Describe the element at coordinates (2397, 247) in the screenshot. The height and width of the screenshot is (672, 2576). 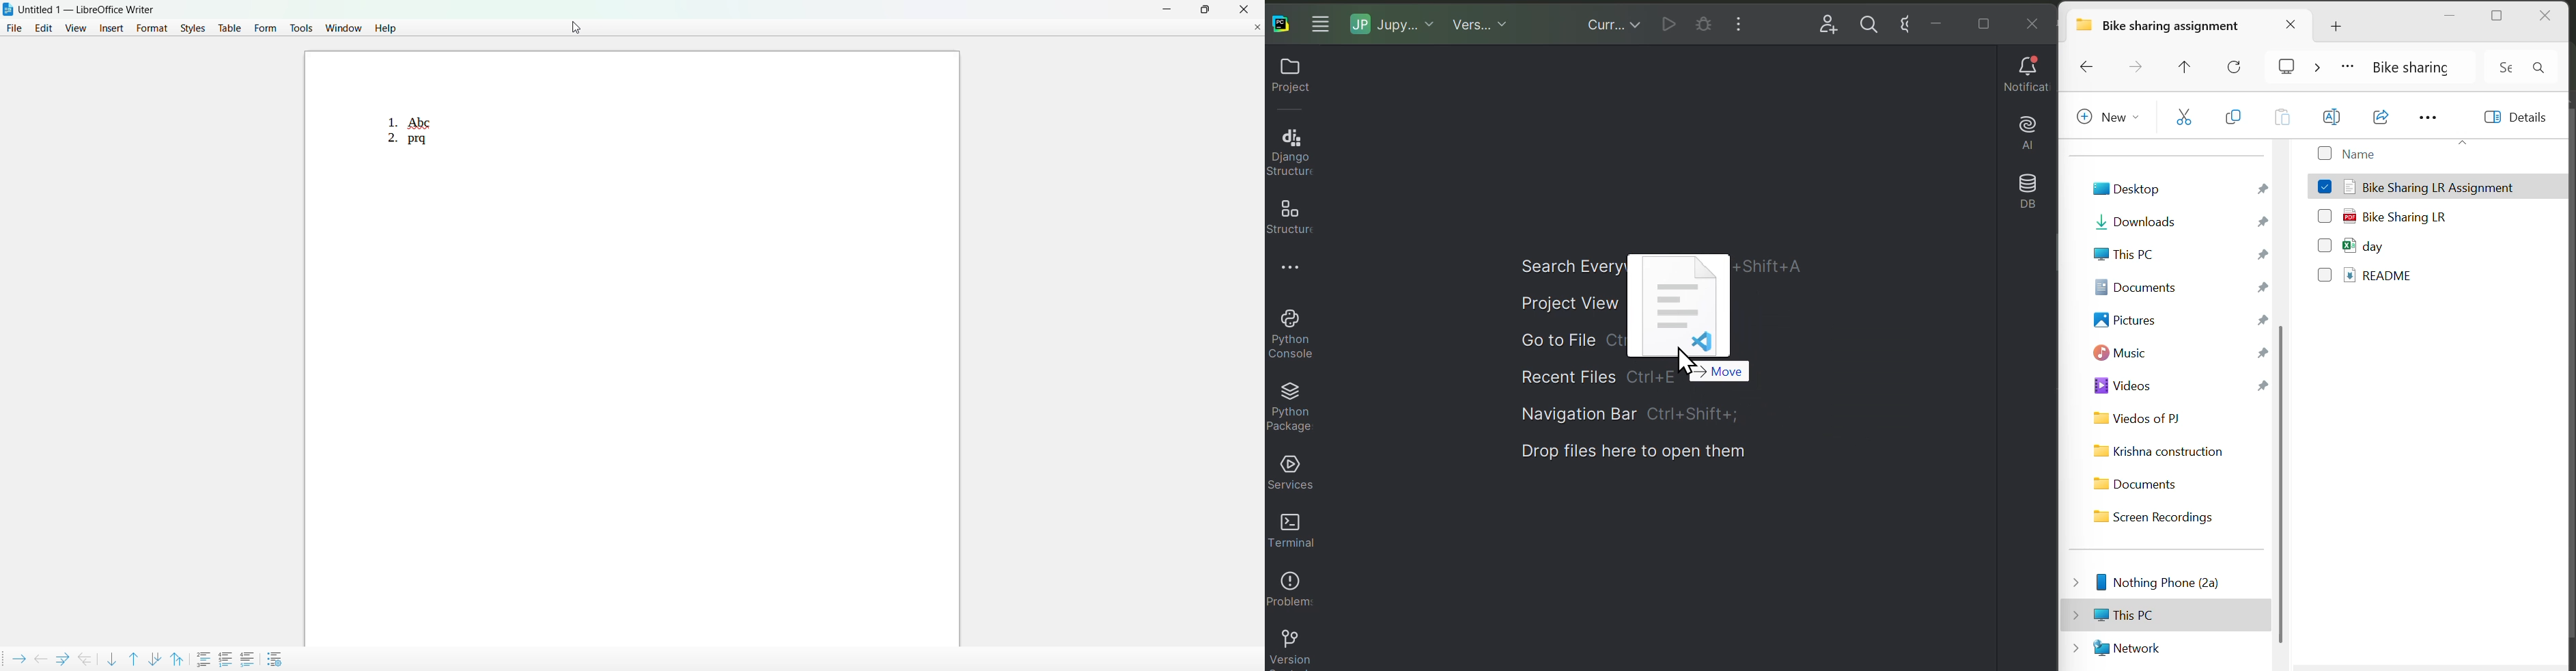
I see `day` at that location.